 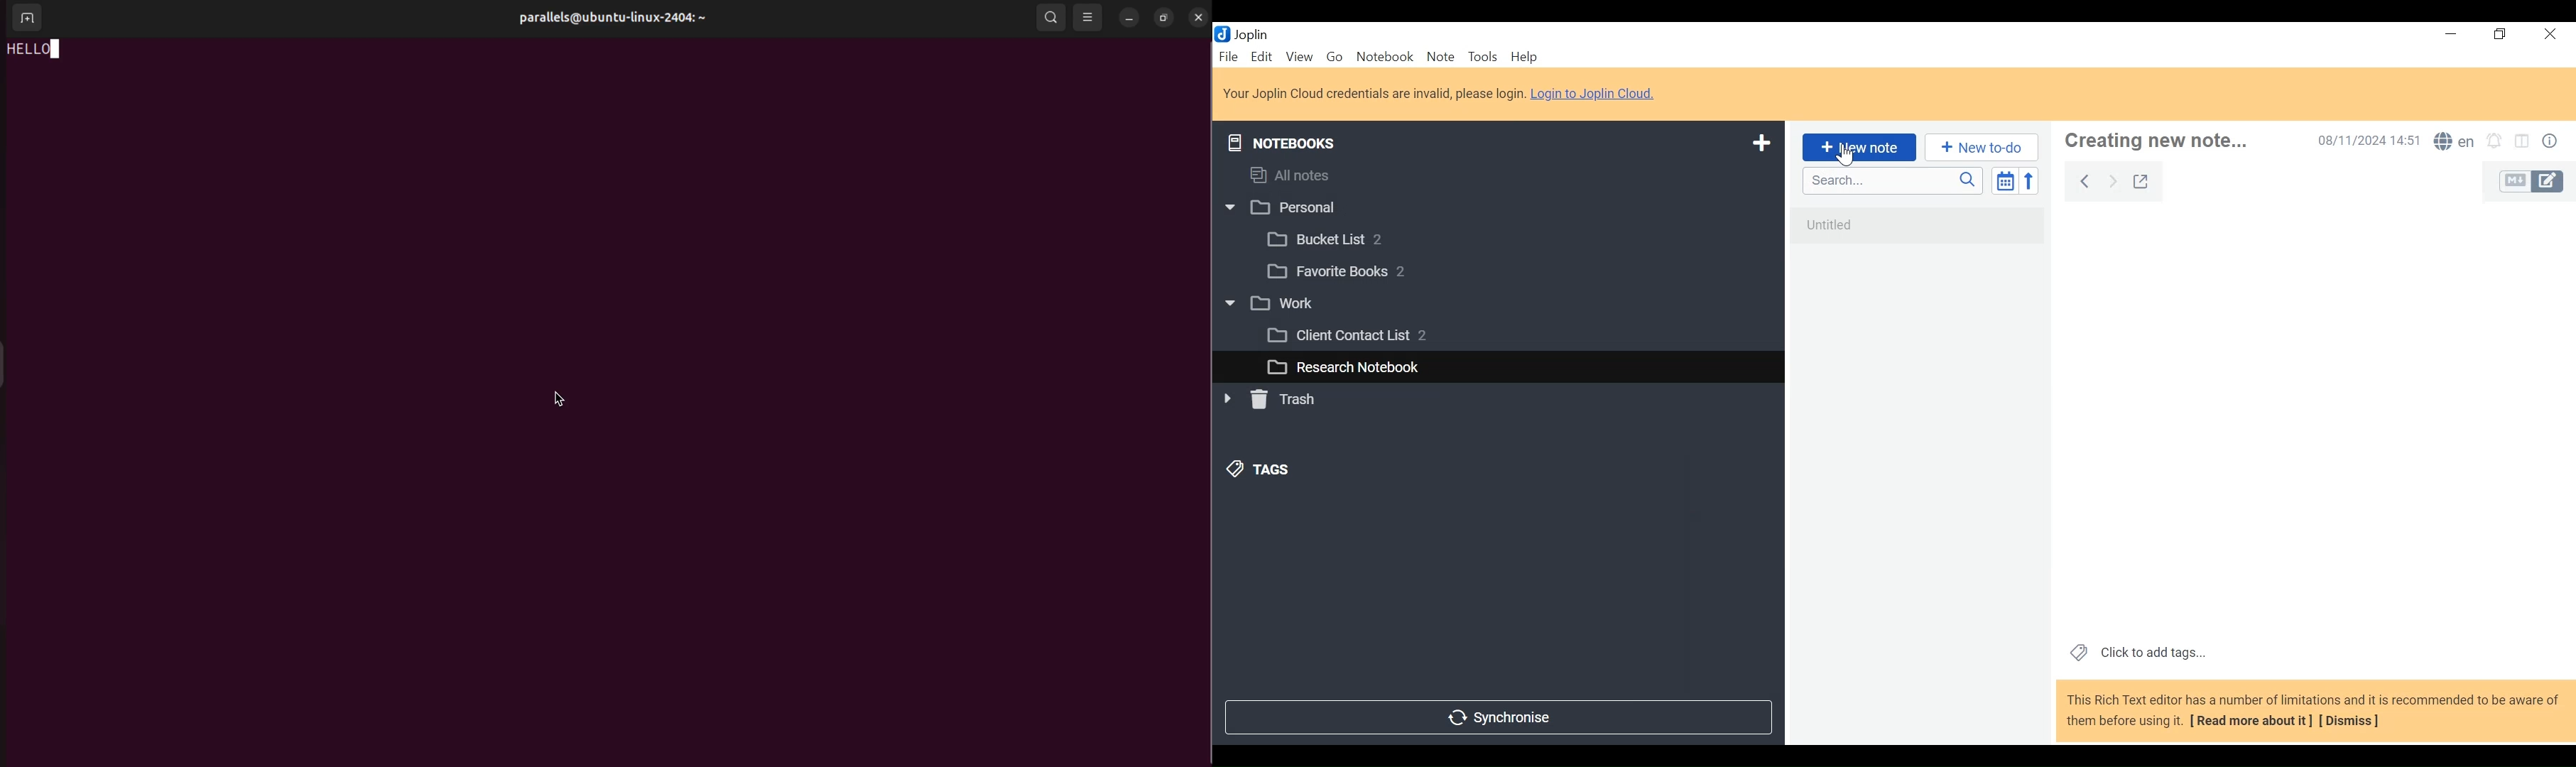 What do you see at coordinates (1287, 399) in the screenshot?
I see `» [ Trash` at bounding box center [1287, 399].